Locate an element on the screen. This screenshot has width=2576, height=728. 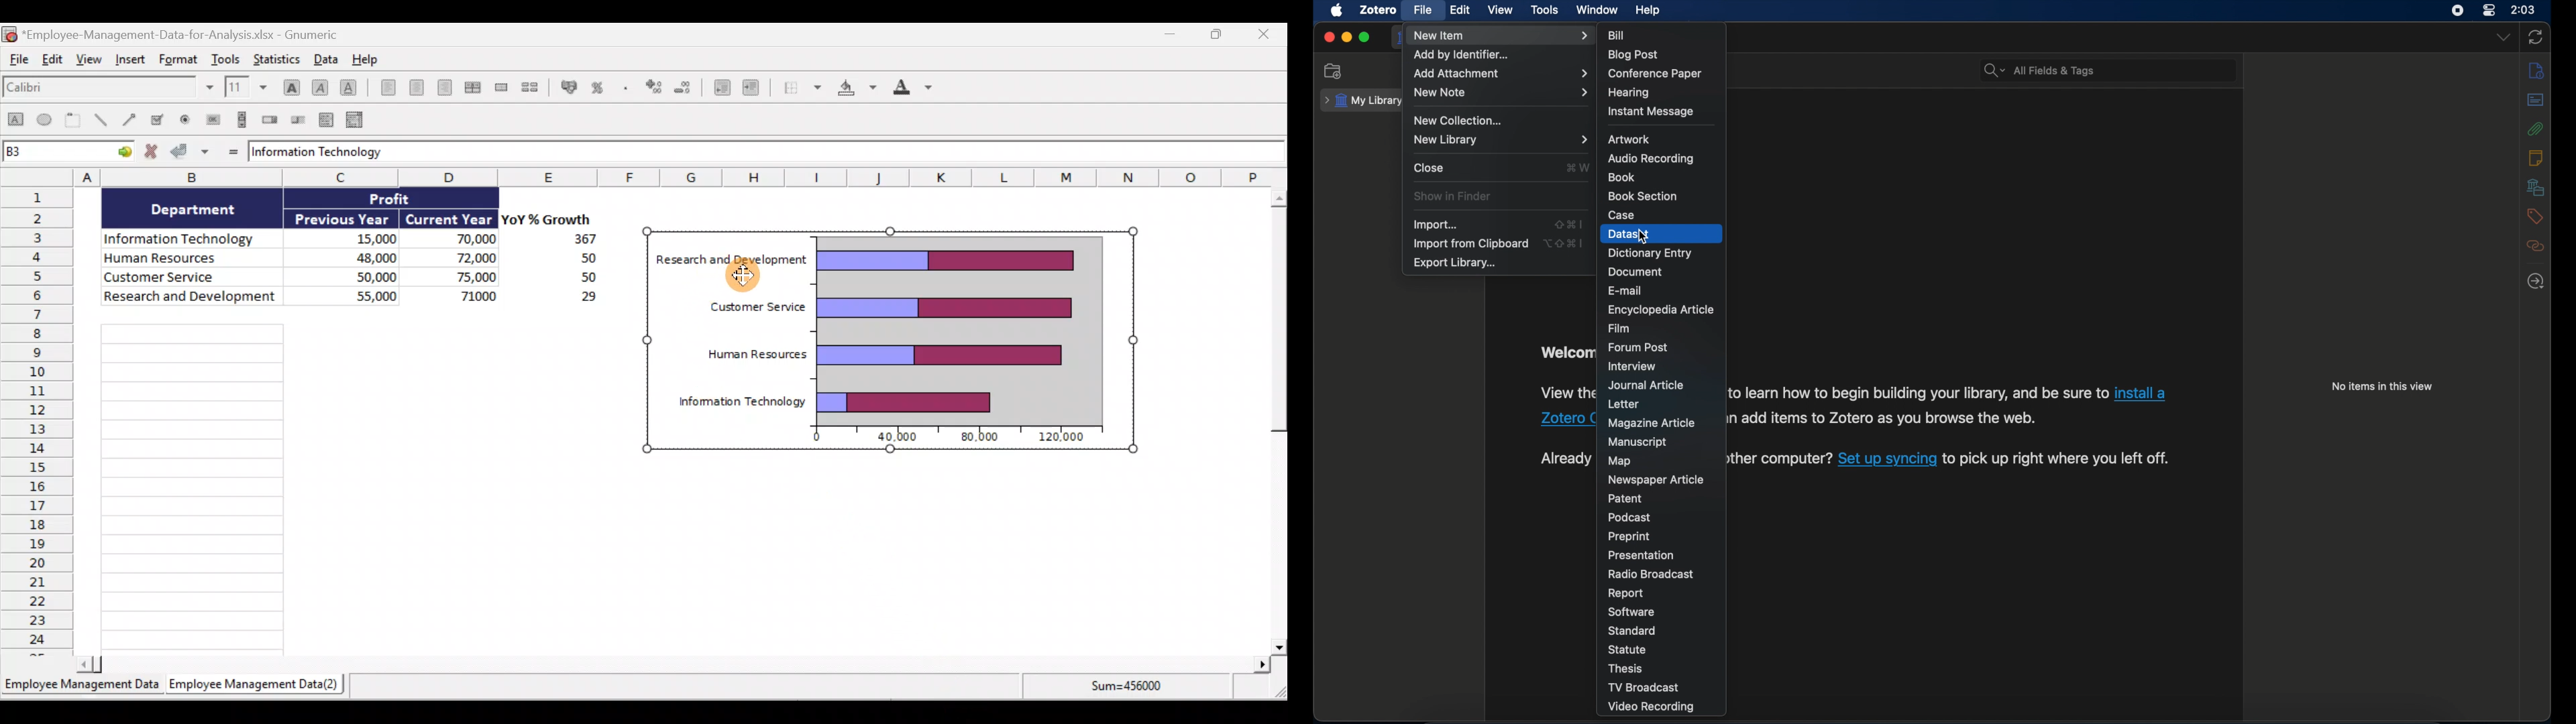
new note is located at coordinates (1501, 92).